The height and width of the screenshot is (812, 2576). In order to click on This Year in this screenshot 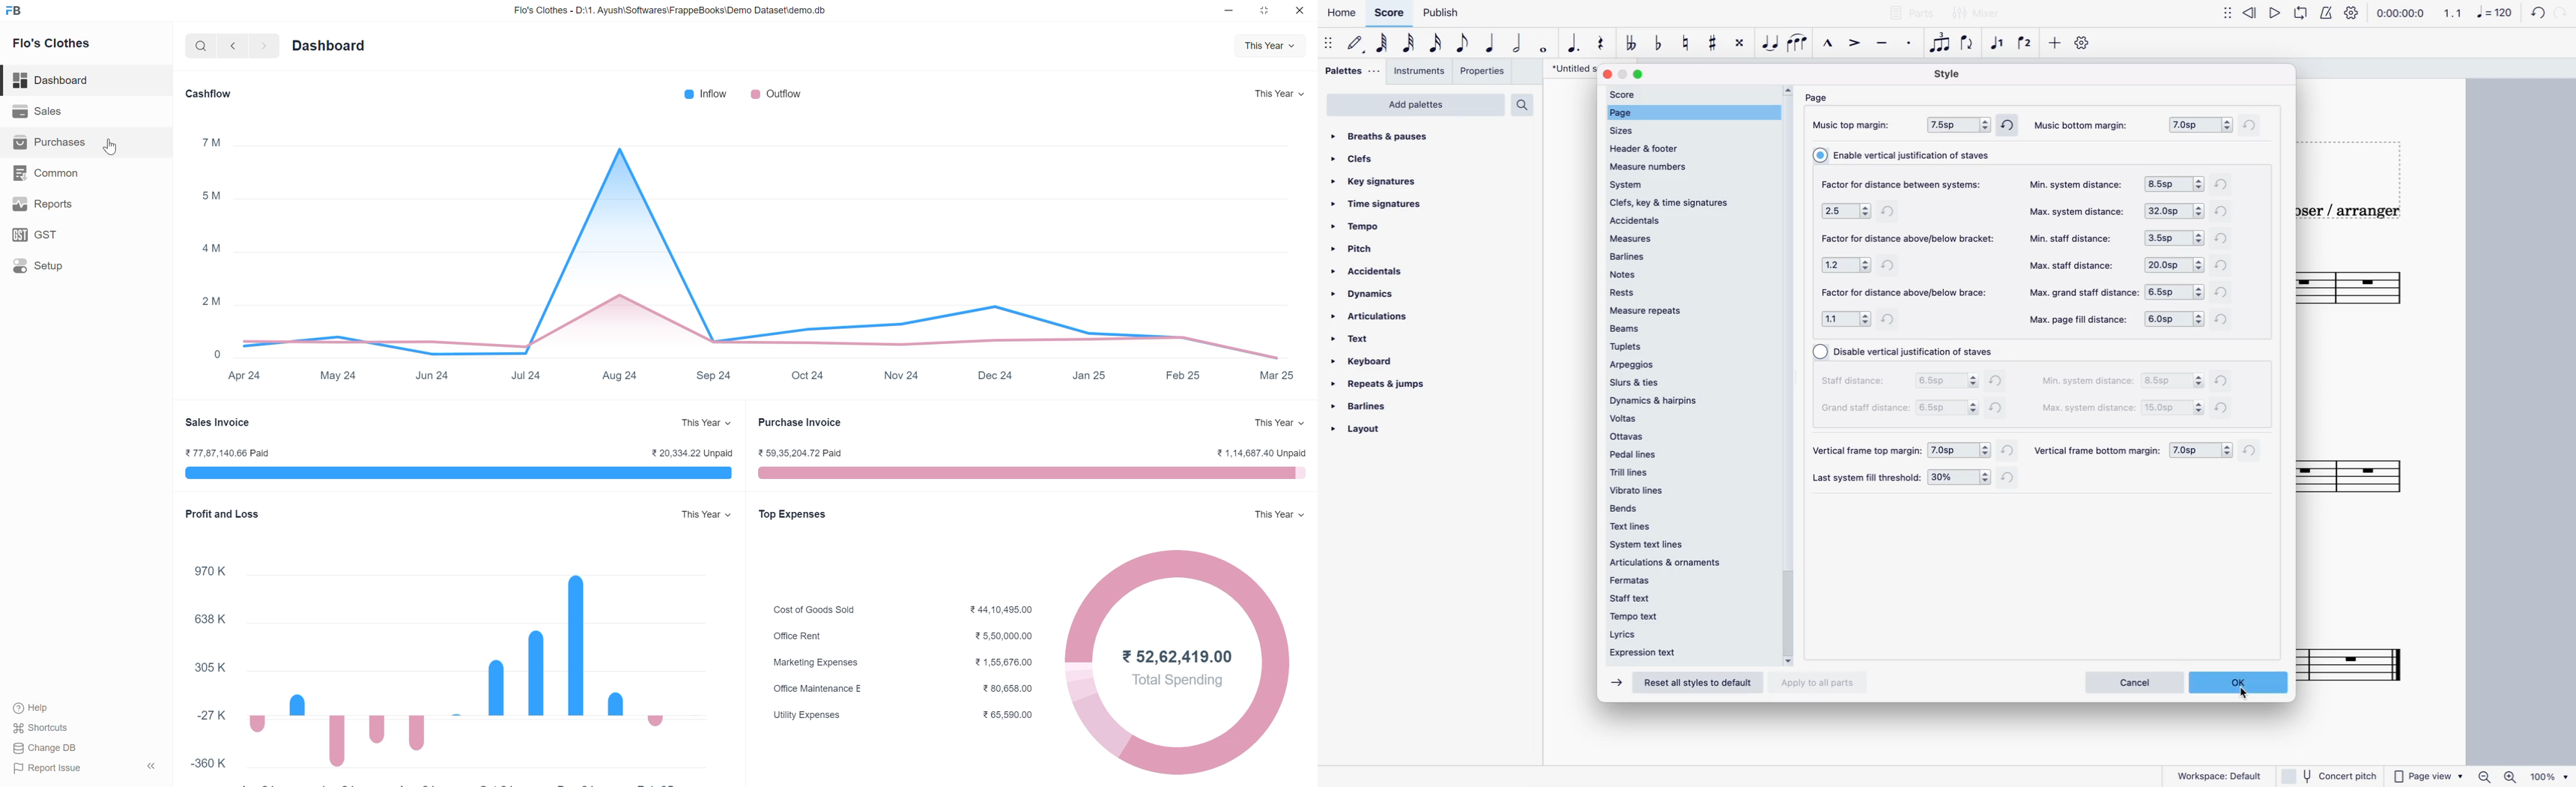, I will do `click(1279, 422)`.